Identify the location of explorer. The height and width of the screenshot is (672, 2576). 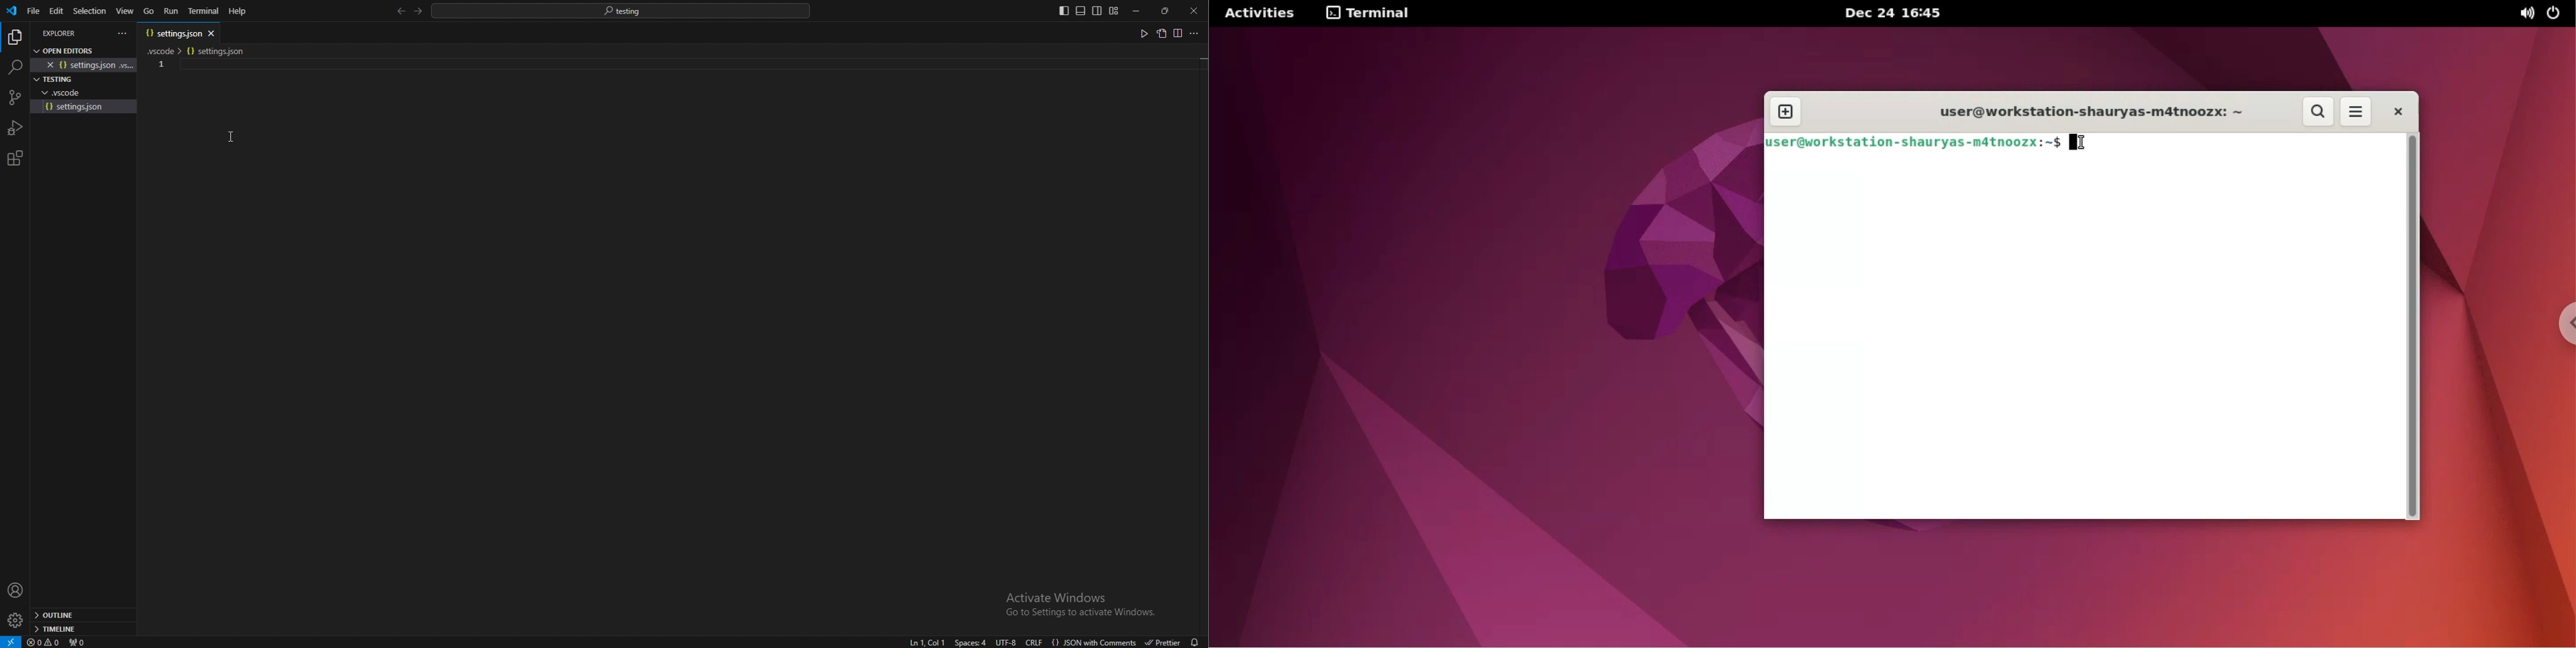
(67, 33).